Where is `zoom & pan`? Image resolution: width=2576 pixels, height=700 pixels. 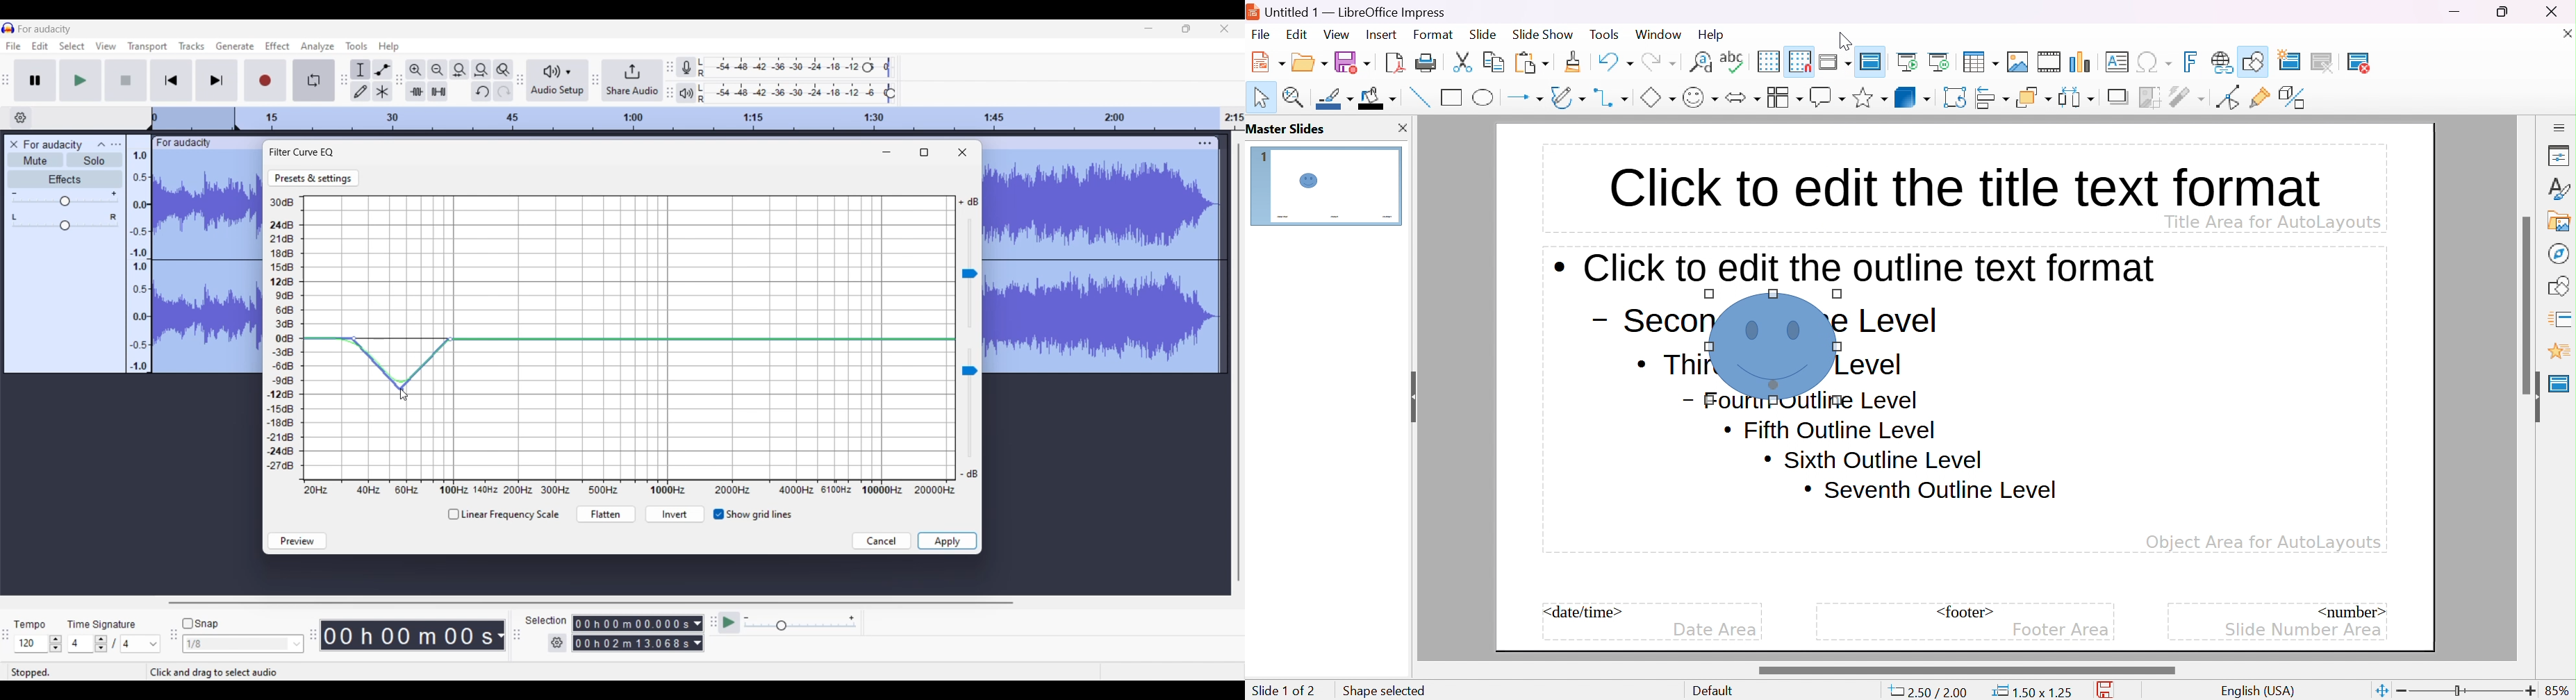
zoom & pan is located at coordinates (1296, 97).